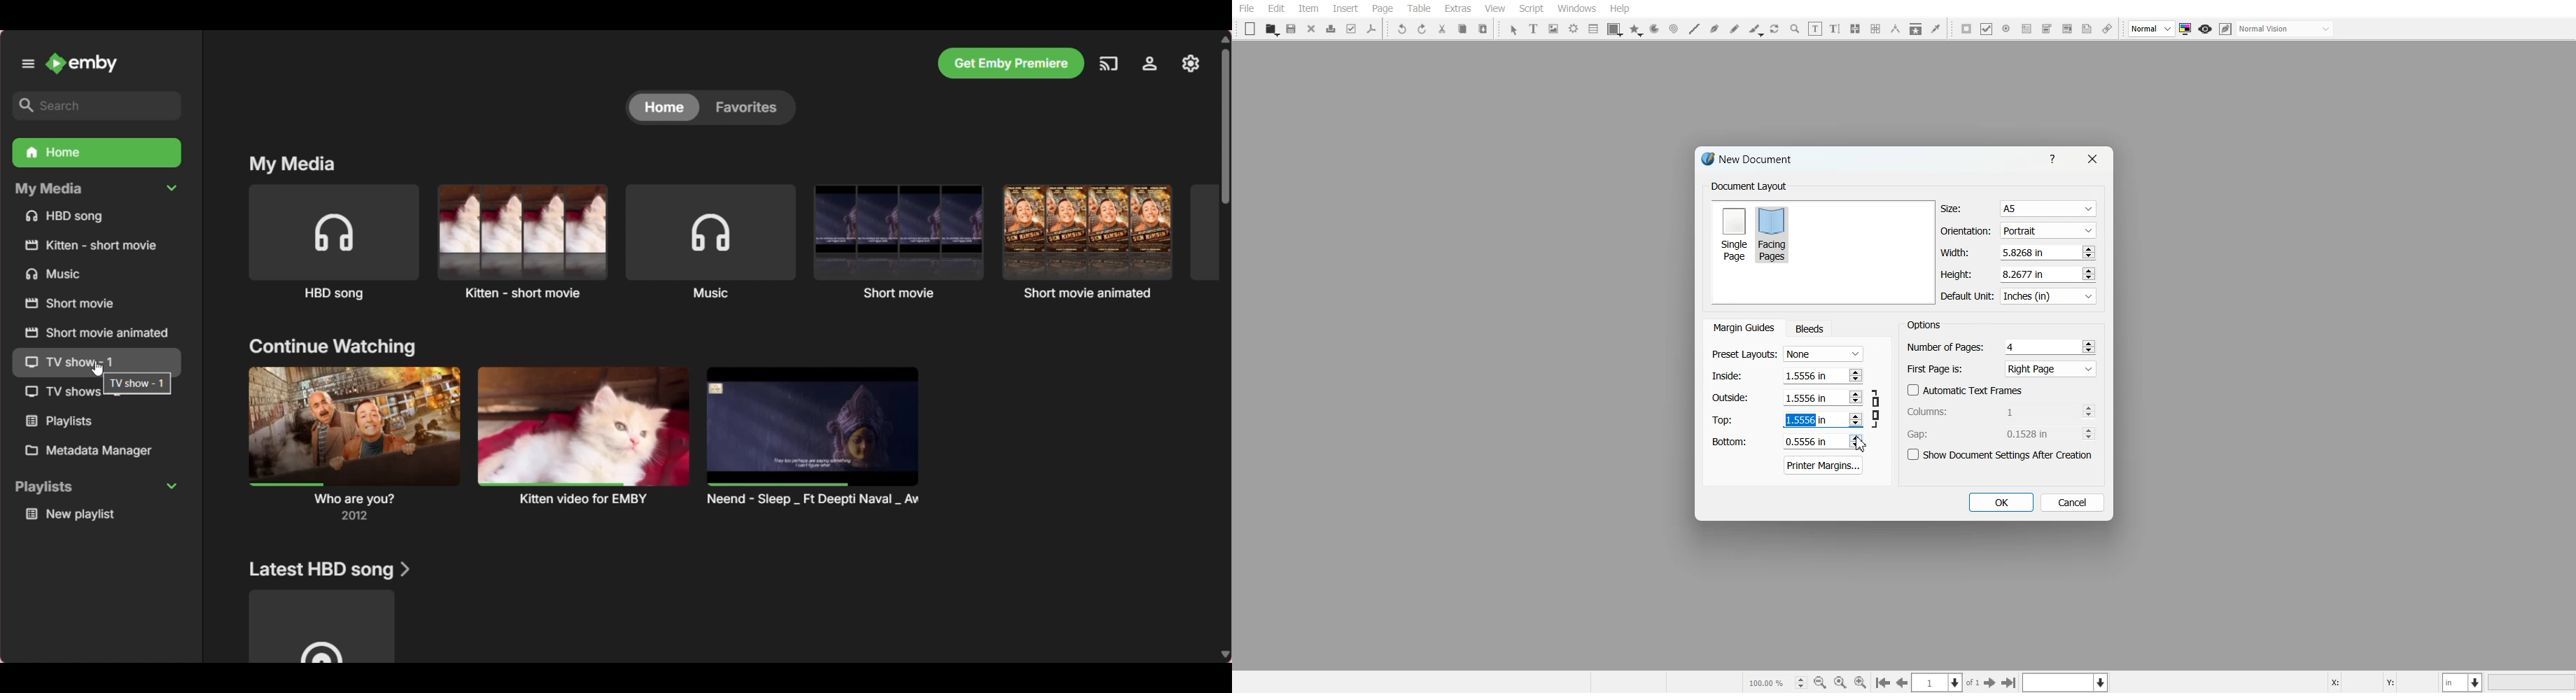  Describe the element at coordinates (2066, 29) in the screenshot. I see `PDF List Box` at that location.